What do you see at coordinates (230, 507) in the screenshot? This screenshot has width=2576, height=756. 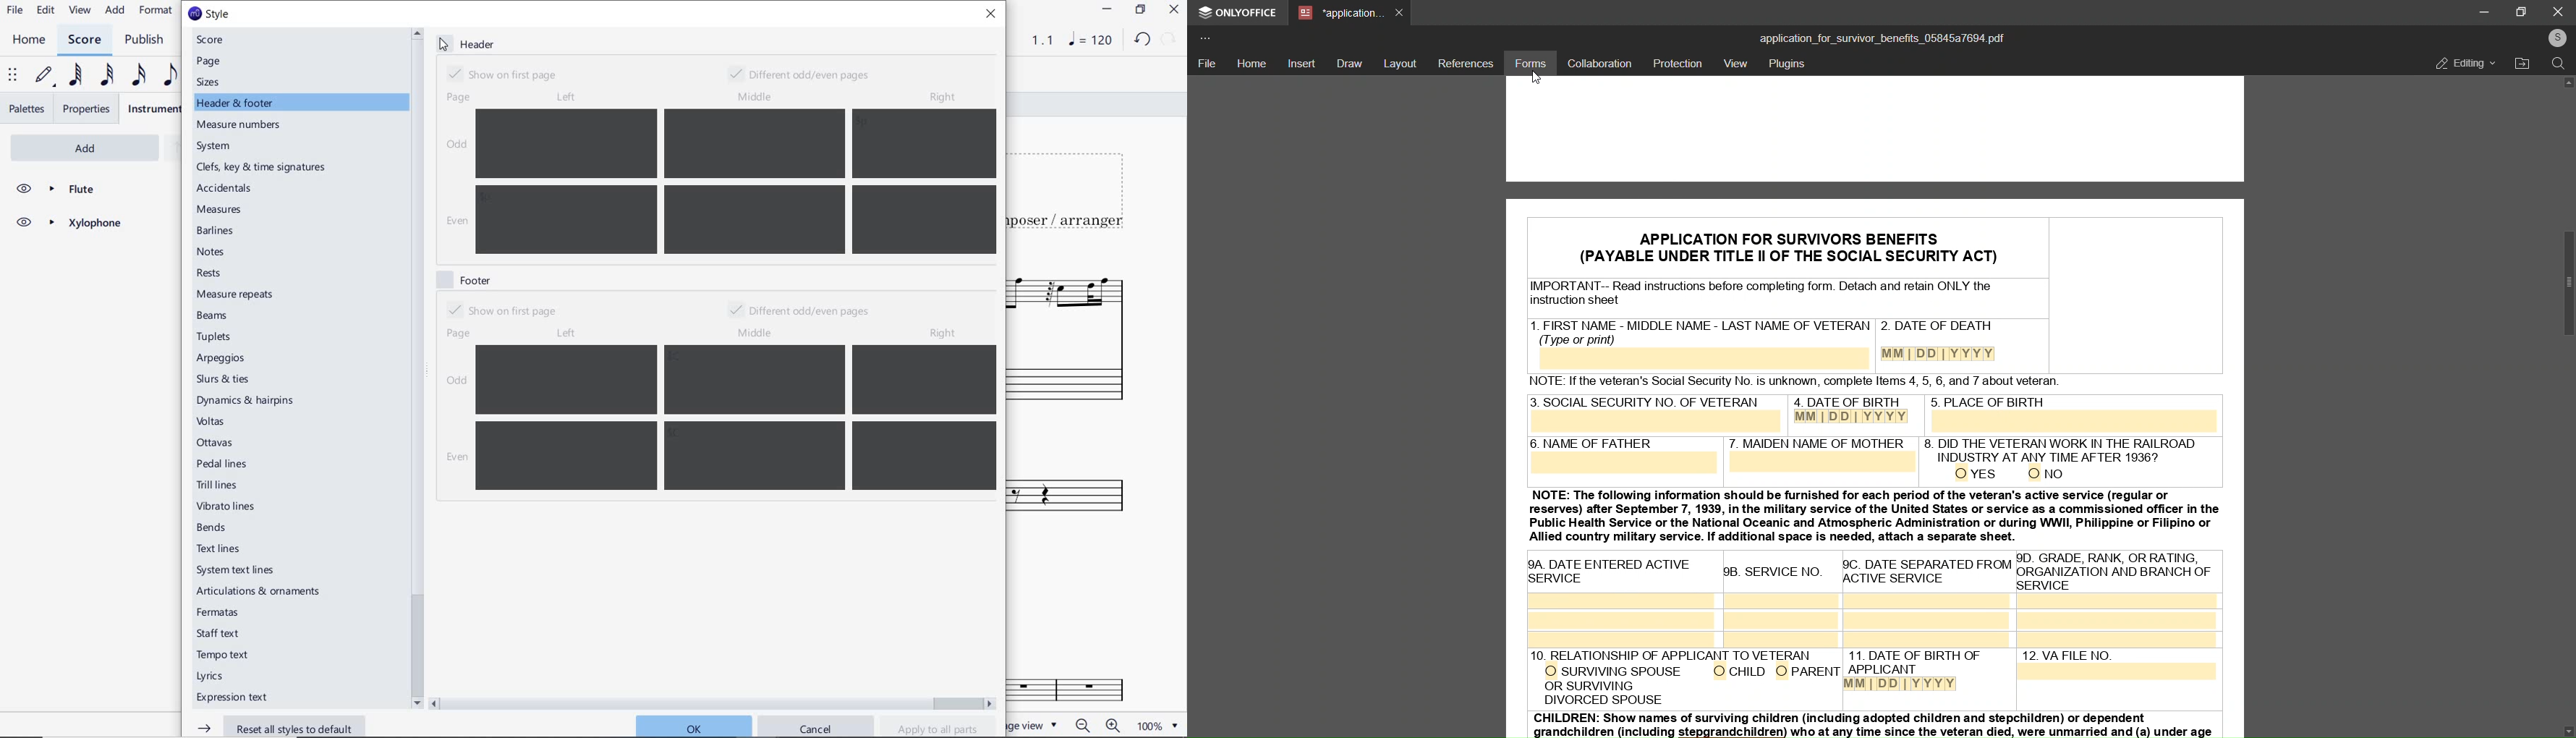 I see `vibrato lines` at bounding box center [230, 507].